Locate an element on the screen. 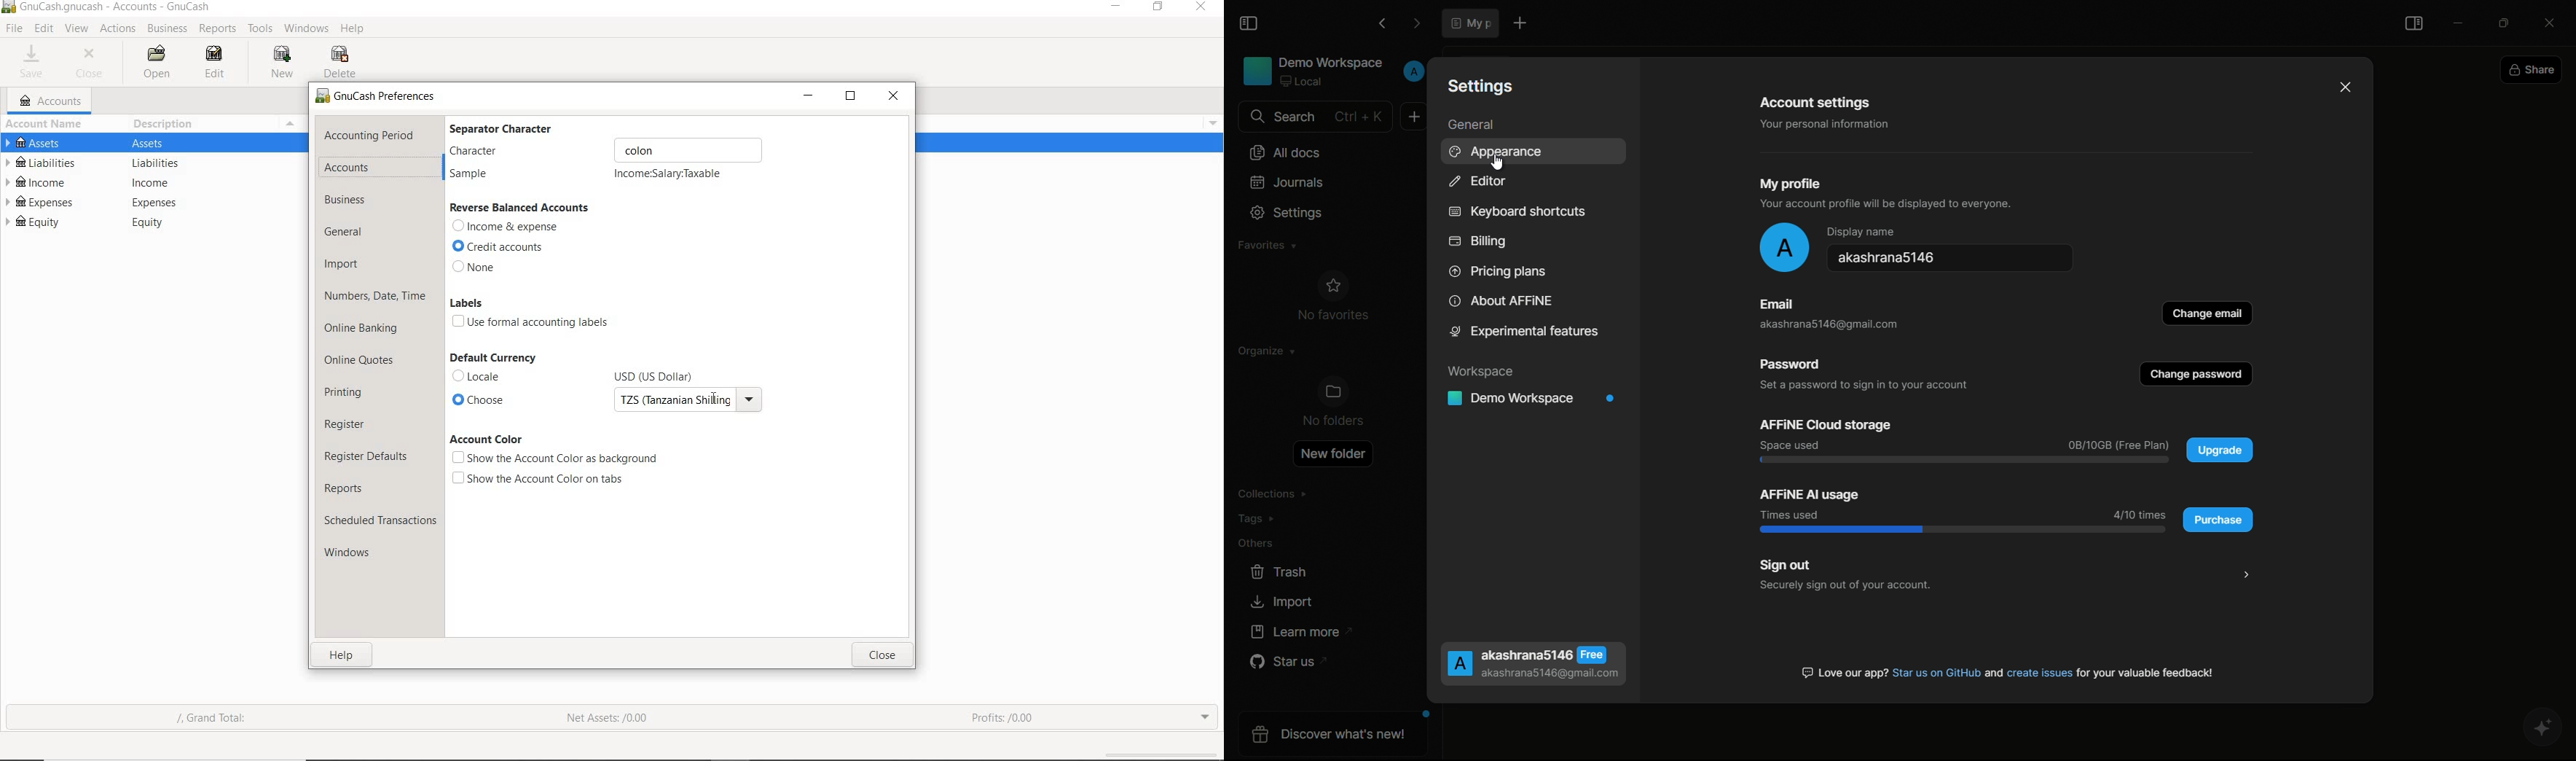 The image size is (2576, 784). general is located at coordinates (349, 233).